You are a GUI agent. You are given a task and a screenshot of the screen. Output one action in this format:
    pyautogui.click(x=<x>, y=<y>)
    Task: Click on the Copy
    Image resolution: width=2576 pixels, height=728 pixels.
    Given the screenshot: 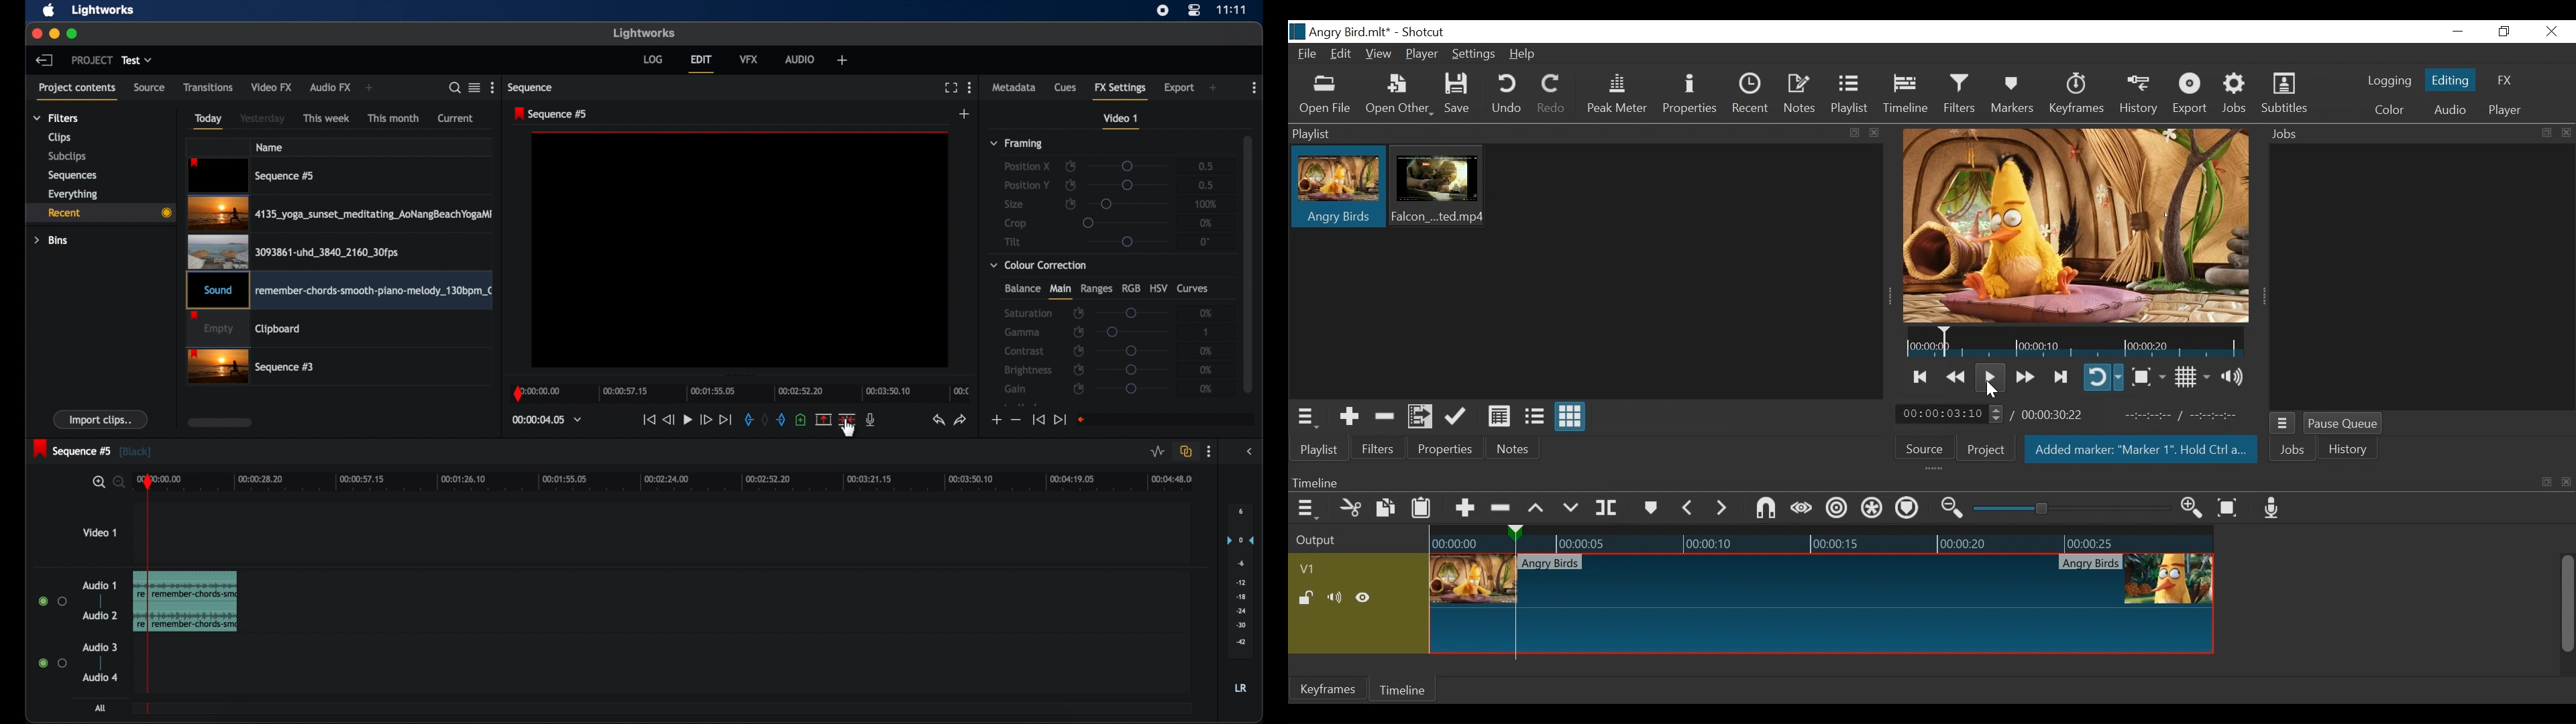 What is the action you would take?
    pyautogui.click(x=1384, y=508)
    